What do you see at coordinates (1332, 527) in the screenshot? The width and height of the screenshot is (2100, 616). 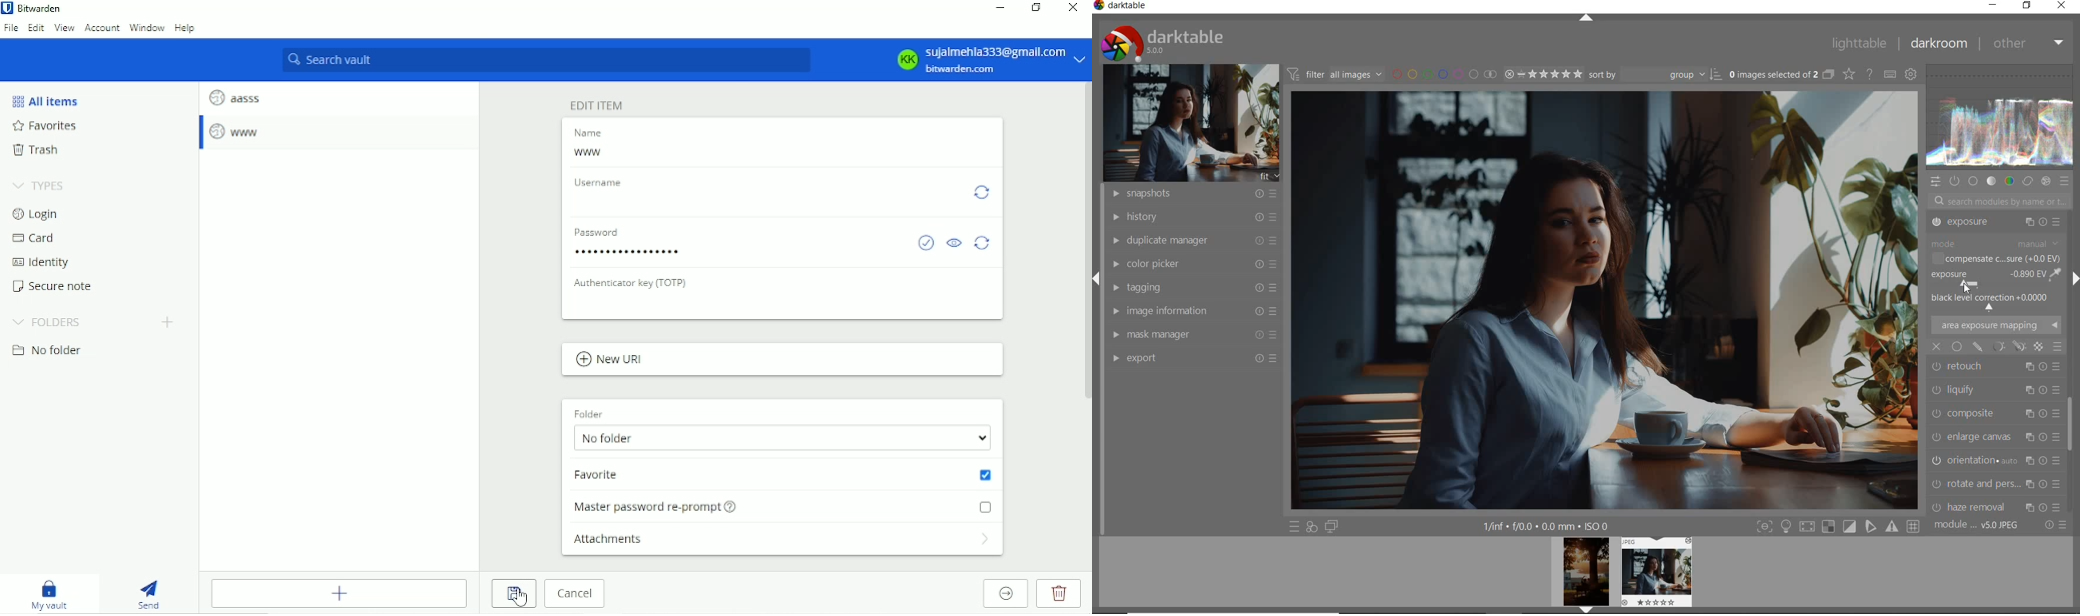 I see `DISPLAY A SECOND DARKROOM IMAGE WINDOW` at bounding box center [1332, 527].